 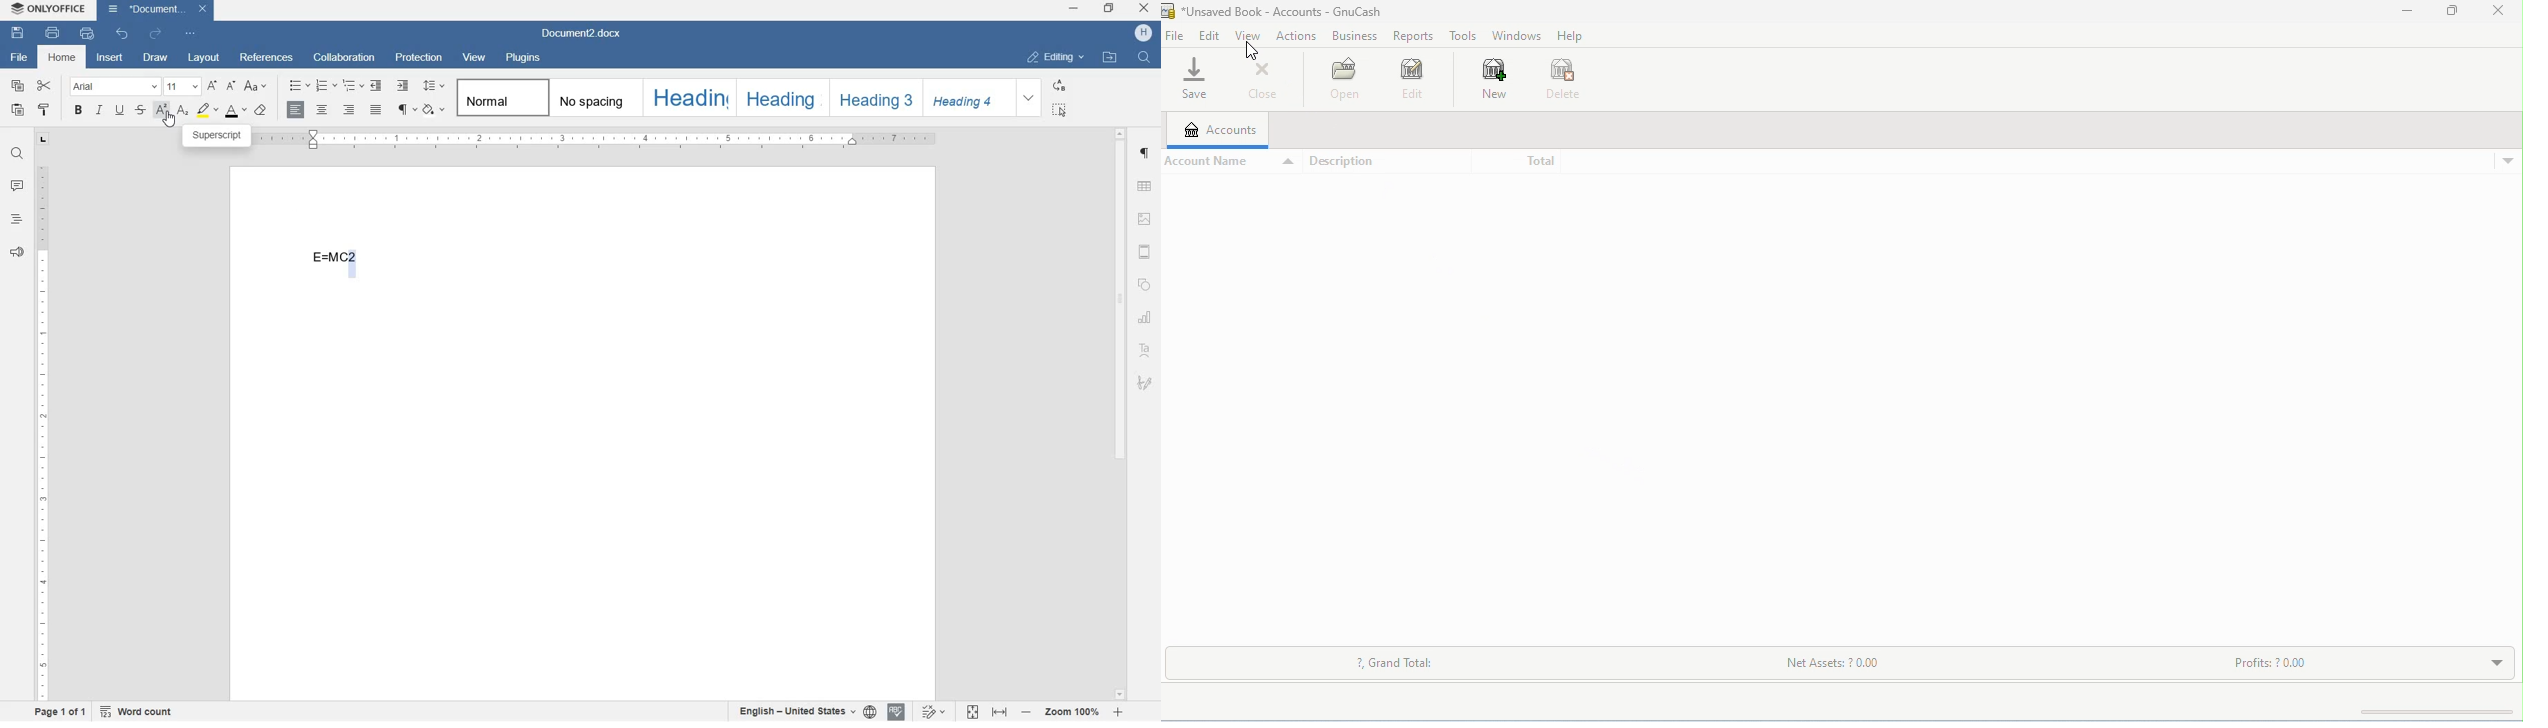 I want to click on system name, so click(x=46, y=8).